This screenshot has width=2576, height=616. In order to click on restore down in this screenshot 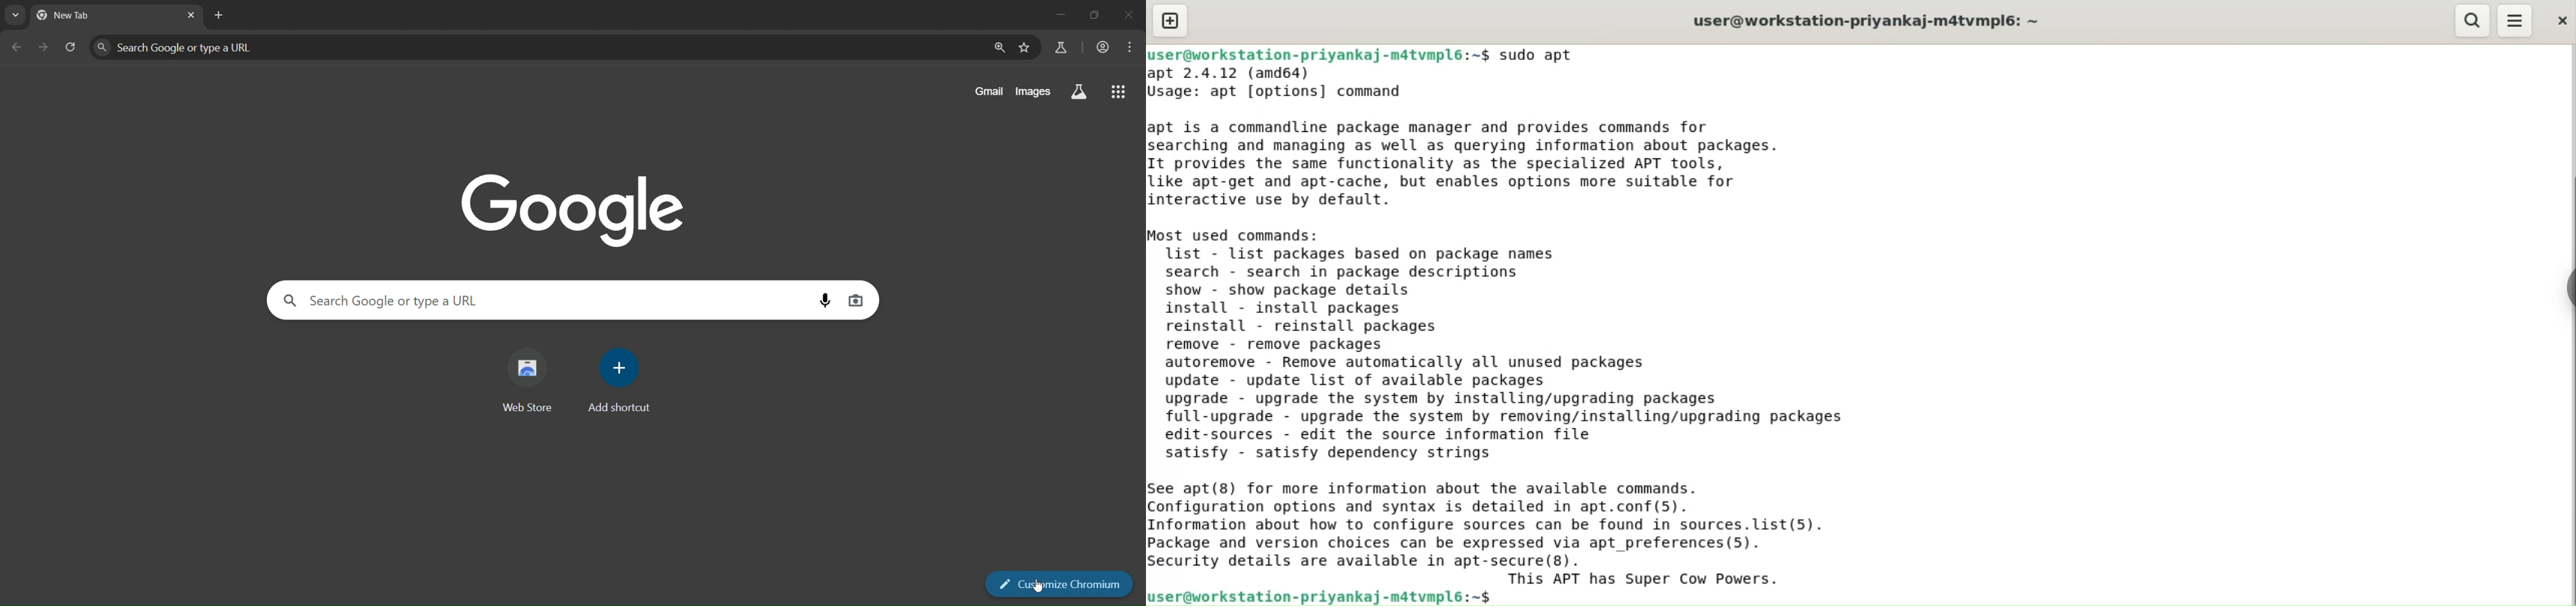, I will do `click(1092, 13)`.